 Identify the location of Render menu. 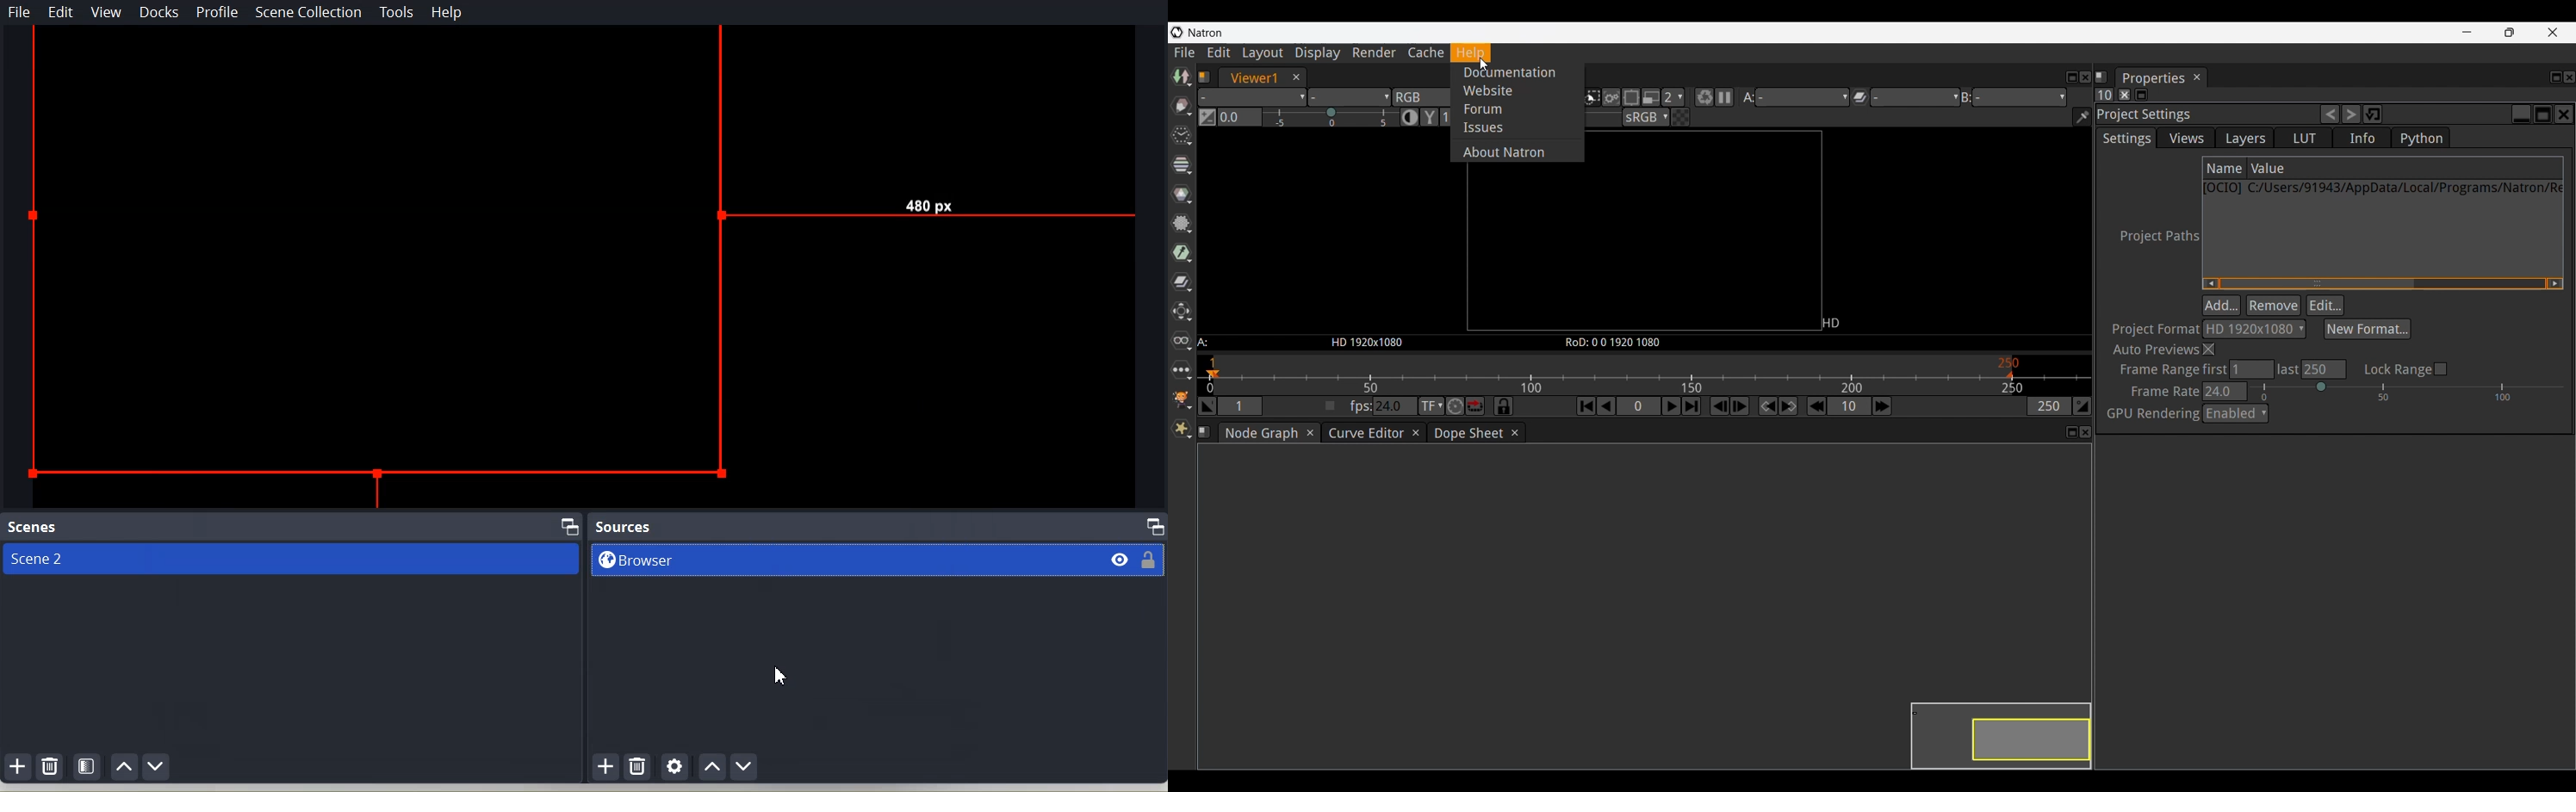
(1374, 54).